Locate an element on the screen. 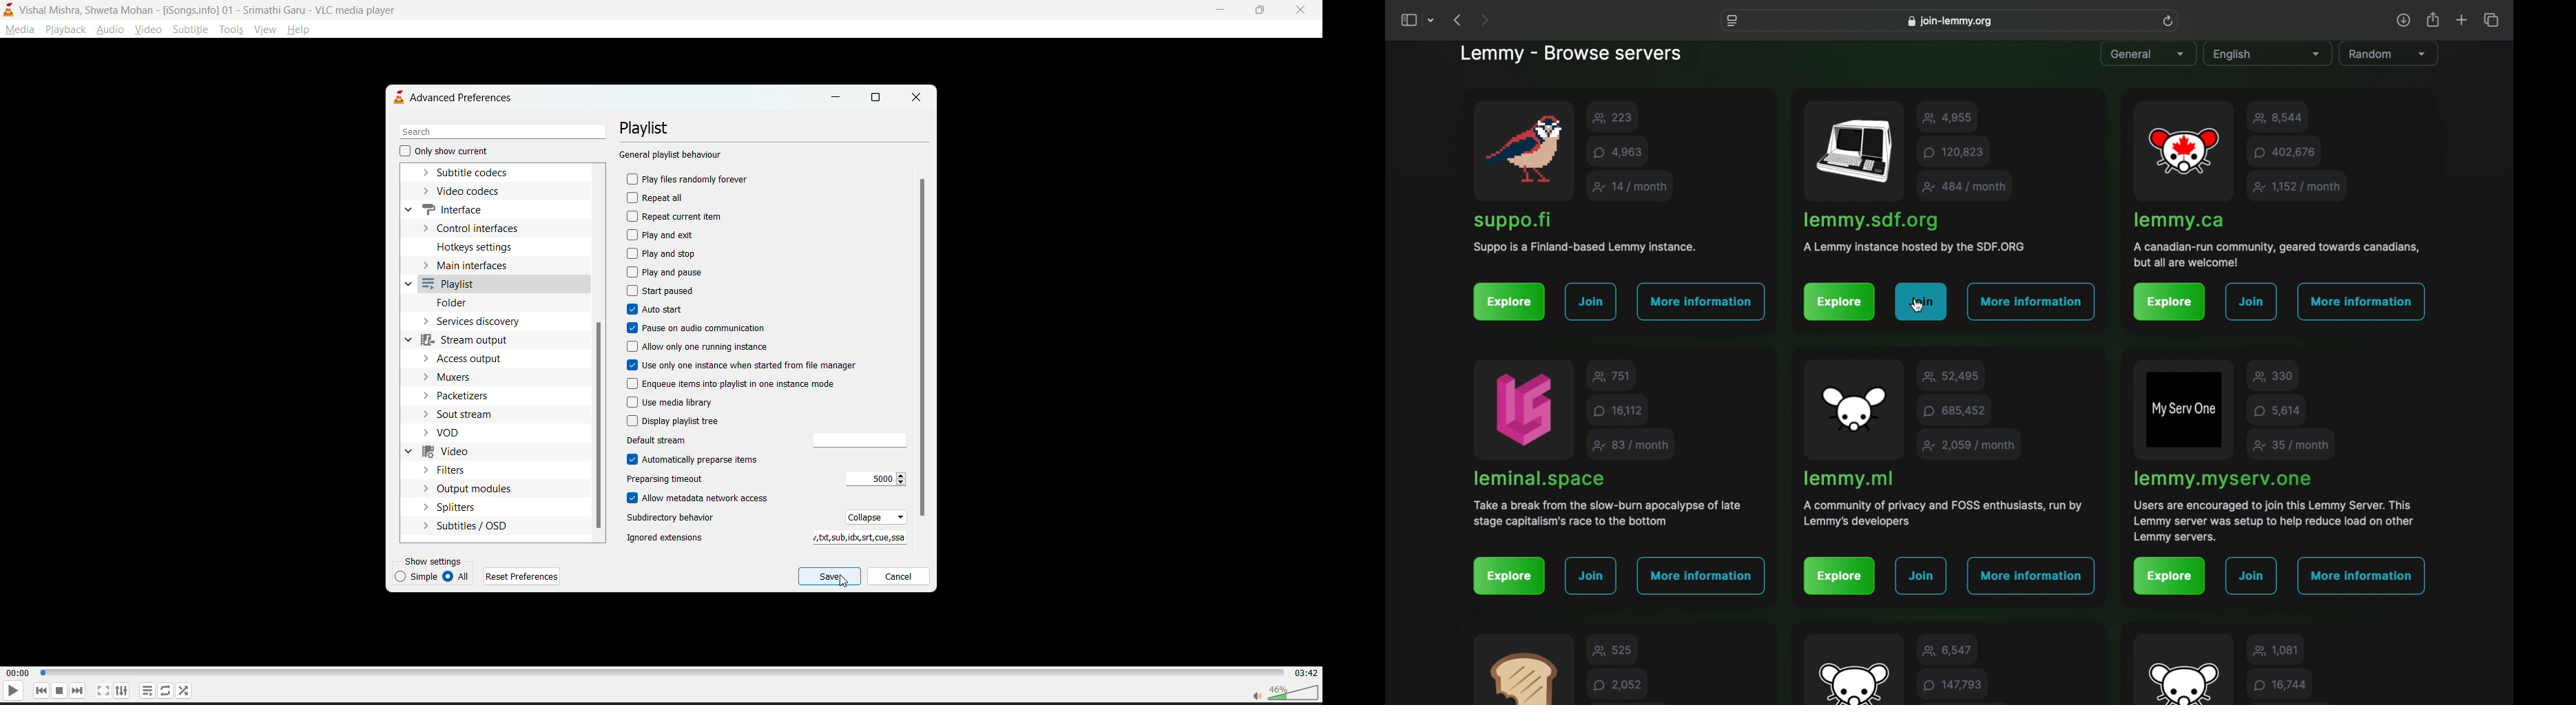  all is located at coordinates (458, 577).